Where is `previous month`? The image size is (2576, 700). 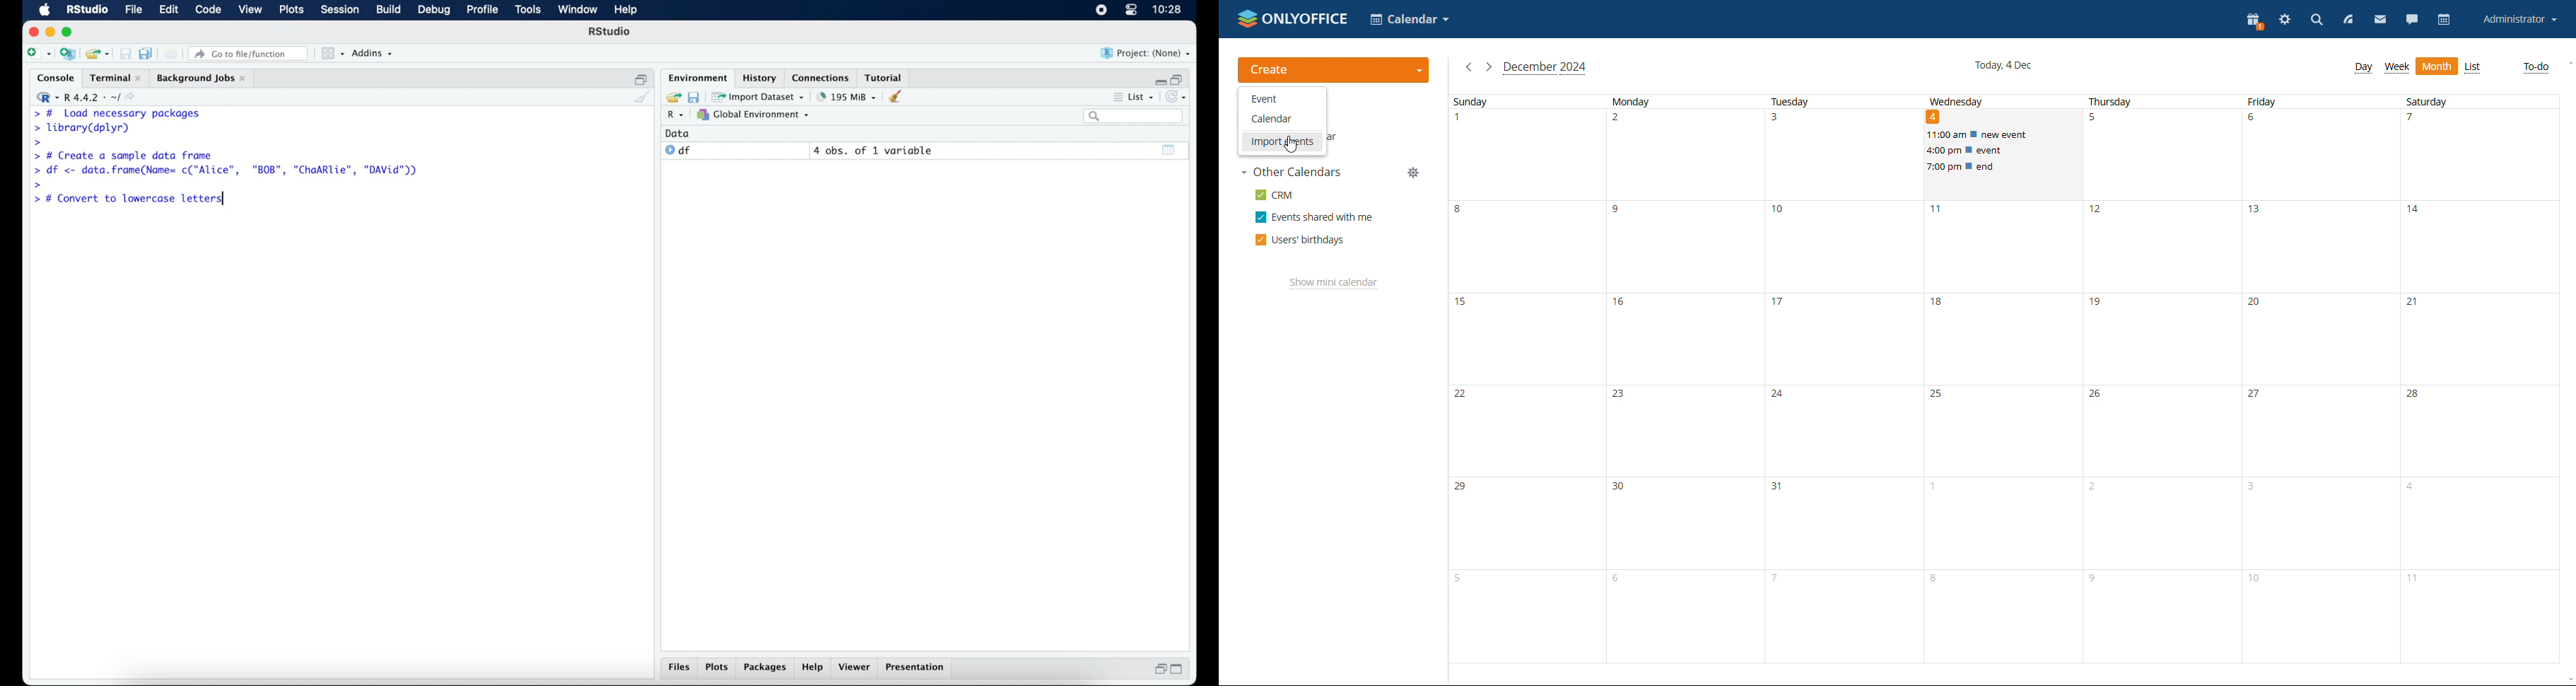
previous month is located at coordinates (1470, 68).